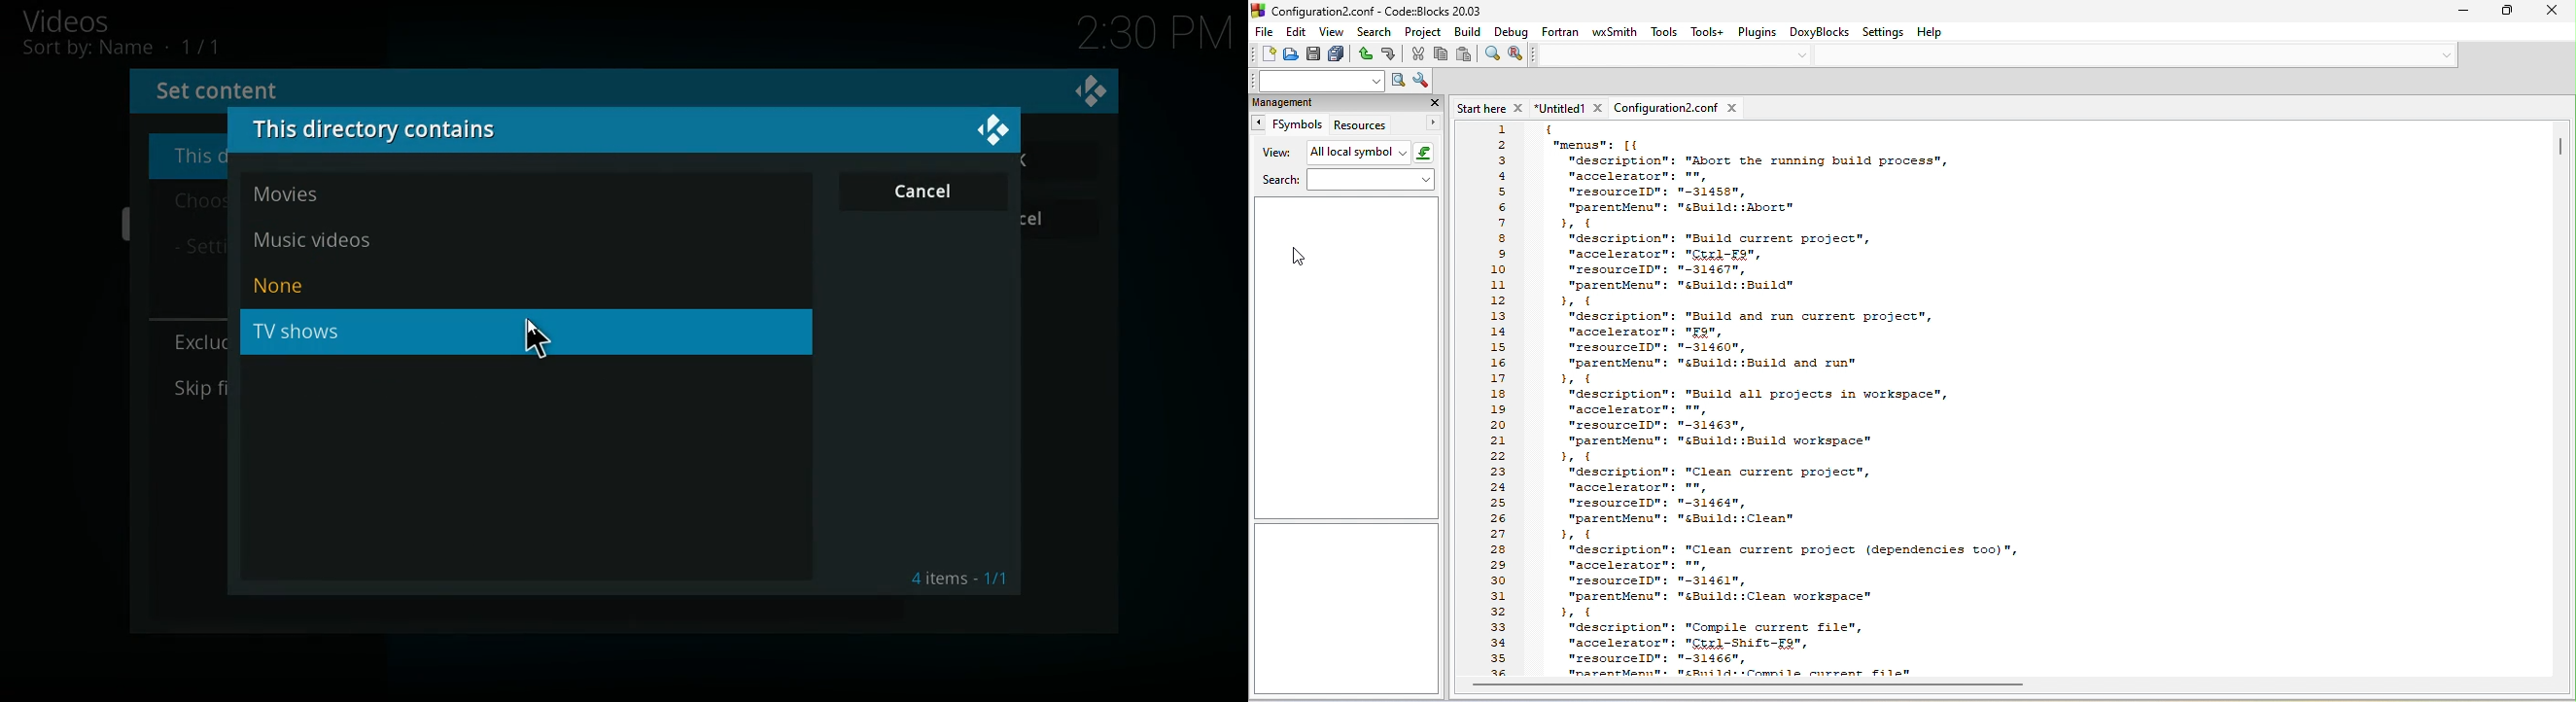 The height and width of the screenshot is (728, 2576). I want to click on settings, so click(1883, 31).